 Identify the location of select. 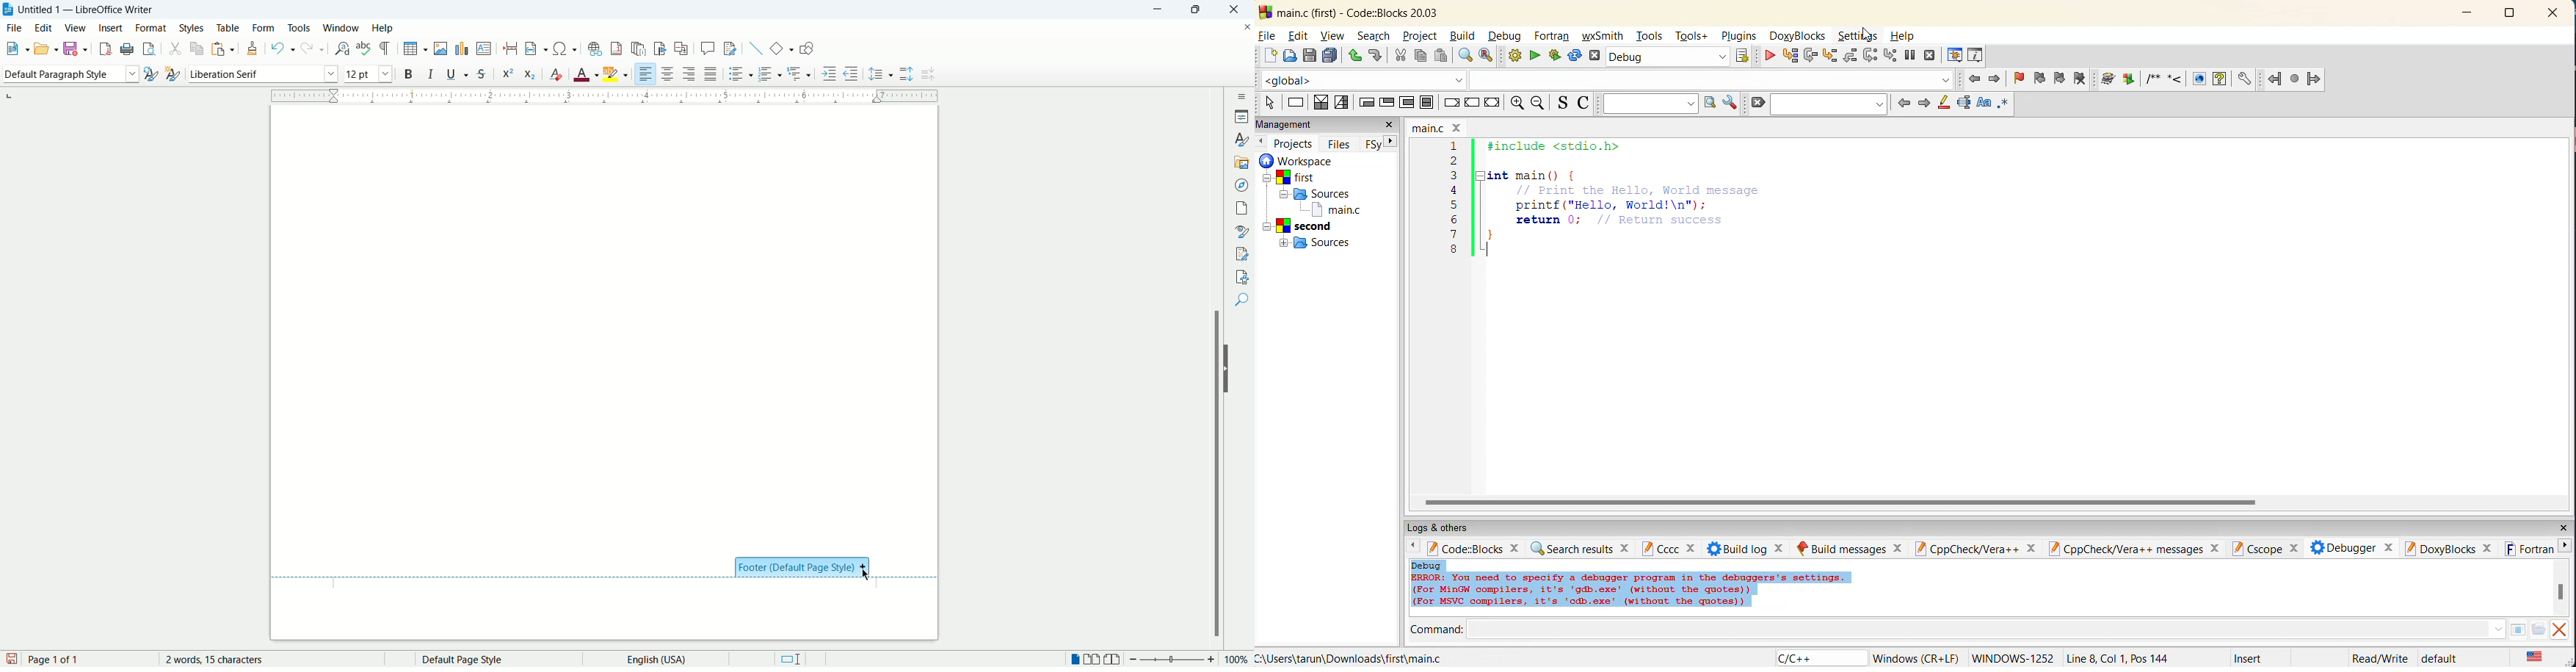
(1270, 104).